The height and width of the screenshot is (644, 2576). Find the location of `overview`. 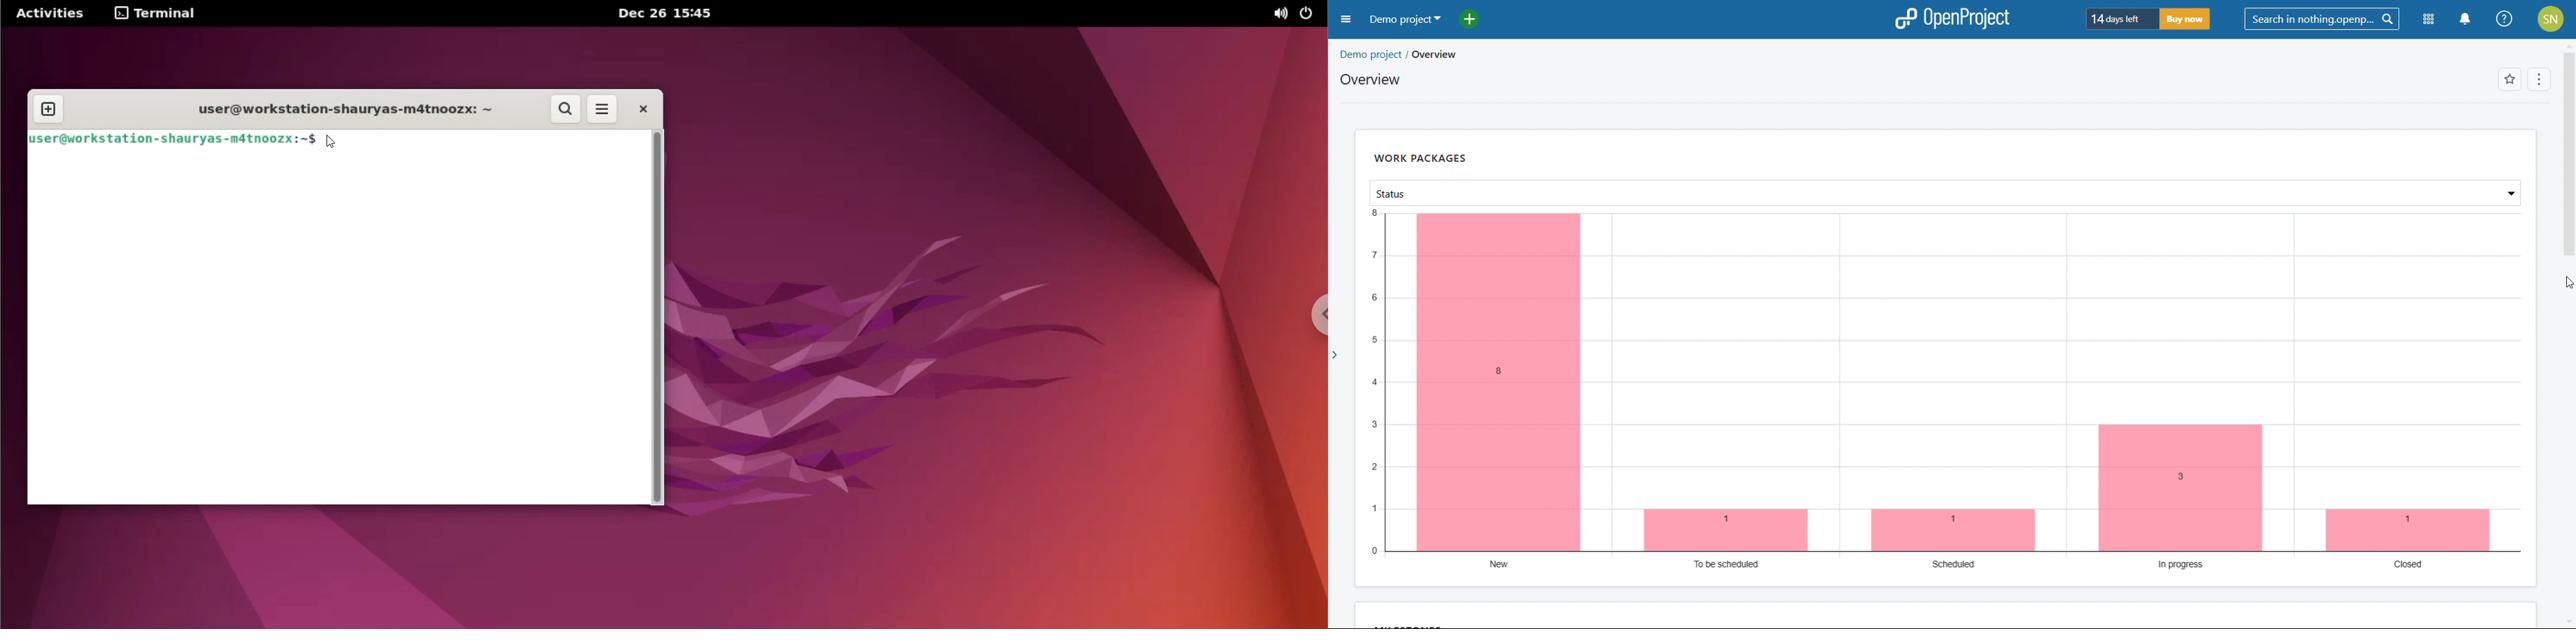

overview is located at coordinates (1373, 79).